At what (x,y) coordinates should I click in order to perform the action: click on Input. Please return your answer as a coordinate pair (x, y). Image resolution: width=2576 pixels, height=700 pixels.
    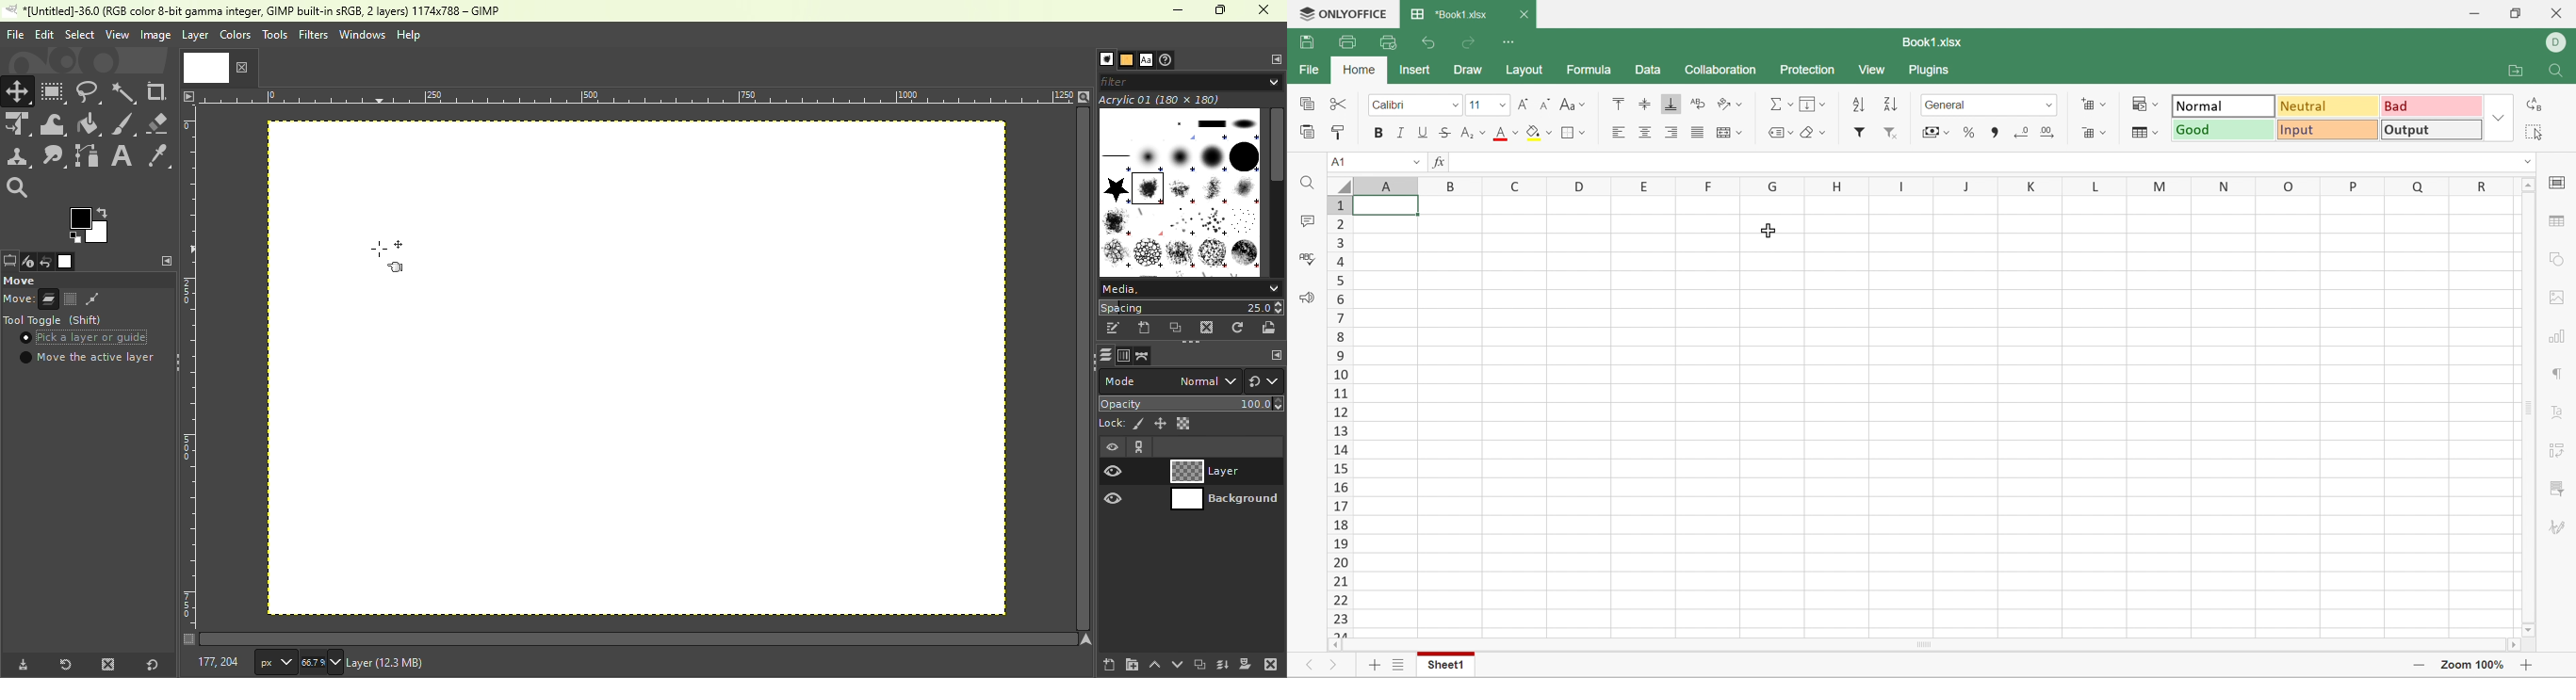
    Looking at the image, I should click on (2329, 129).